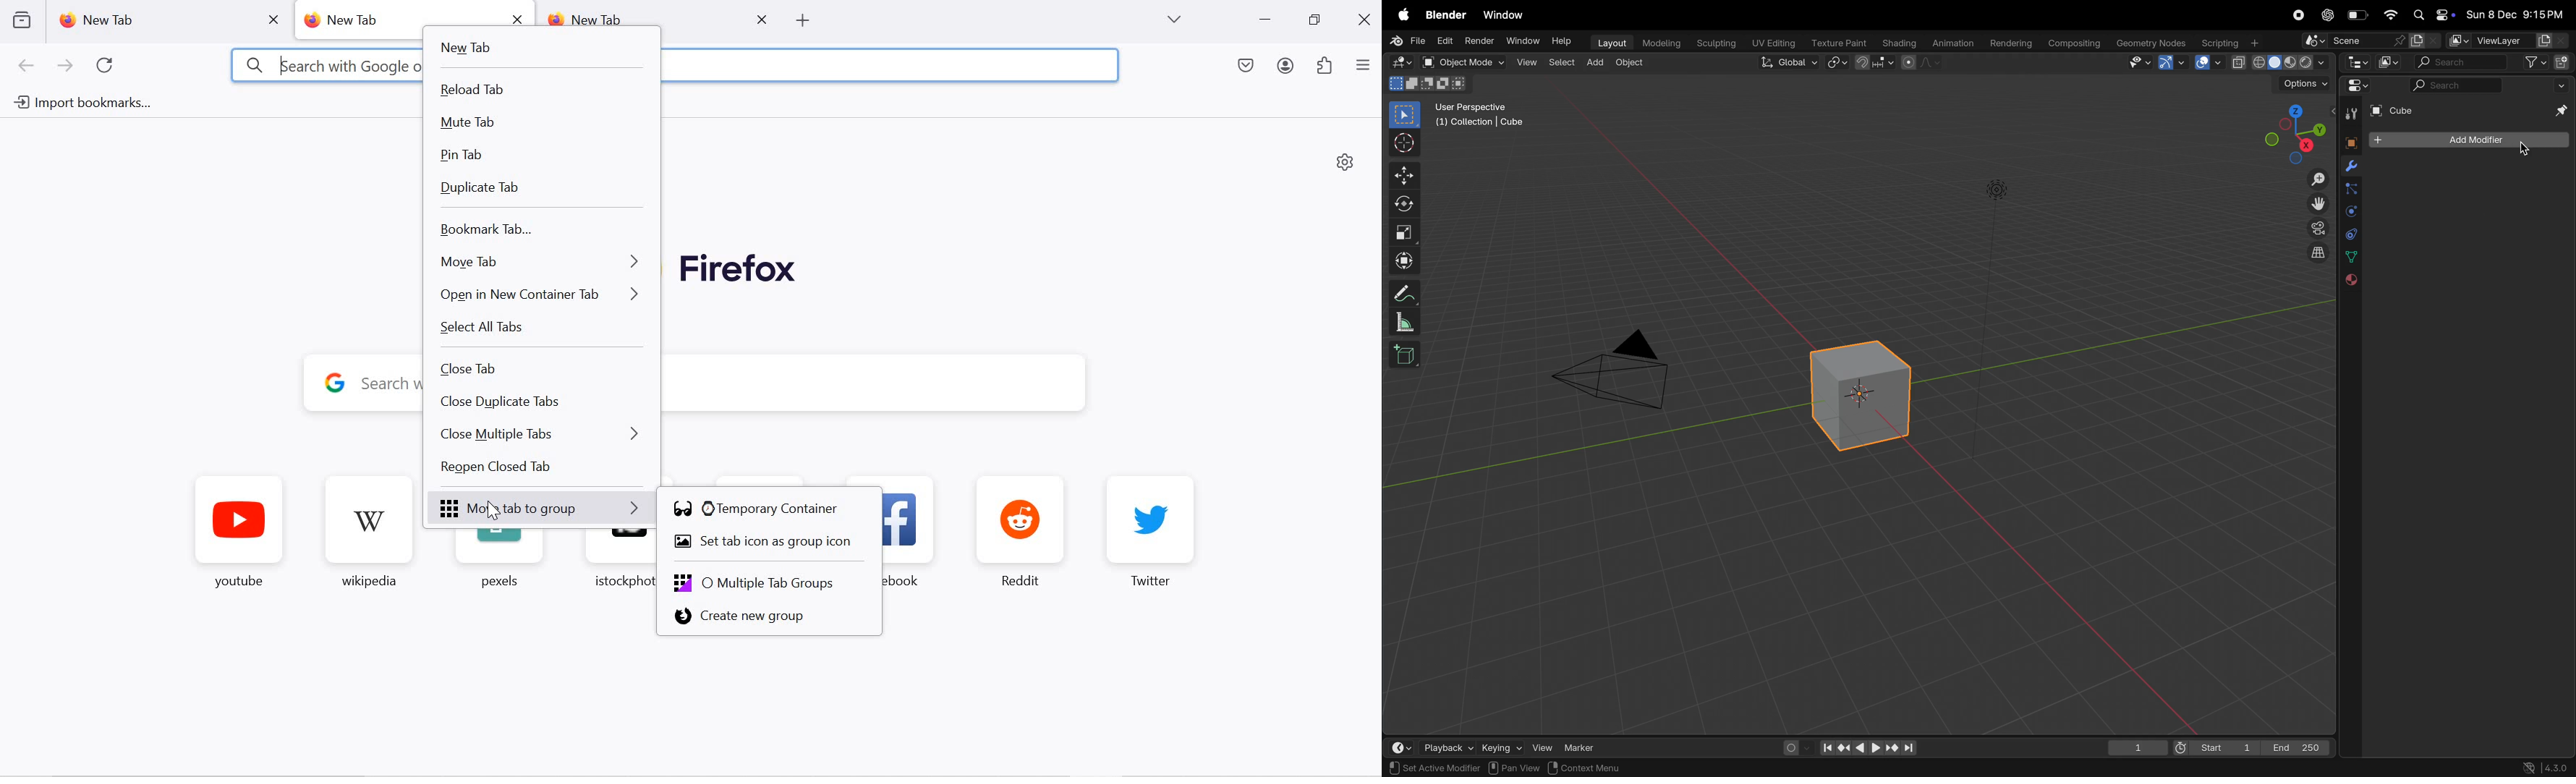 This screenshot has height=784, width=2576. Describe the element at coordinates (764, 18) in the screenshot. I see `close` at that location.